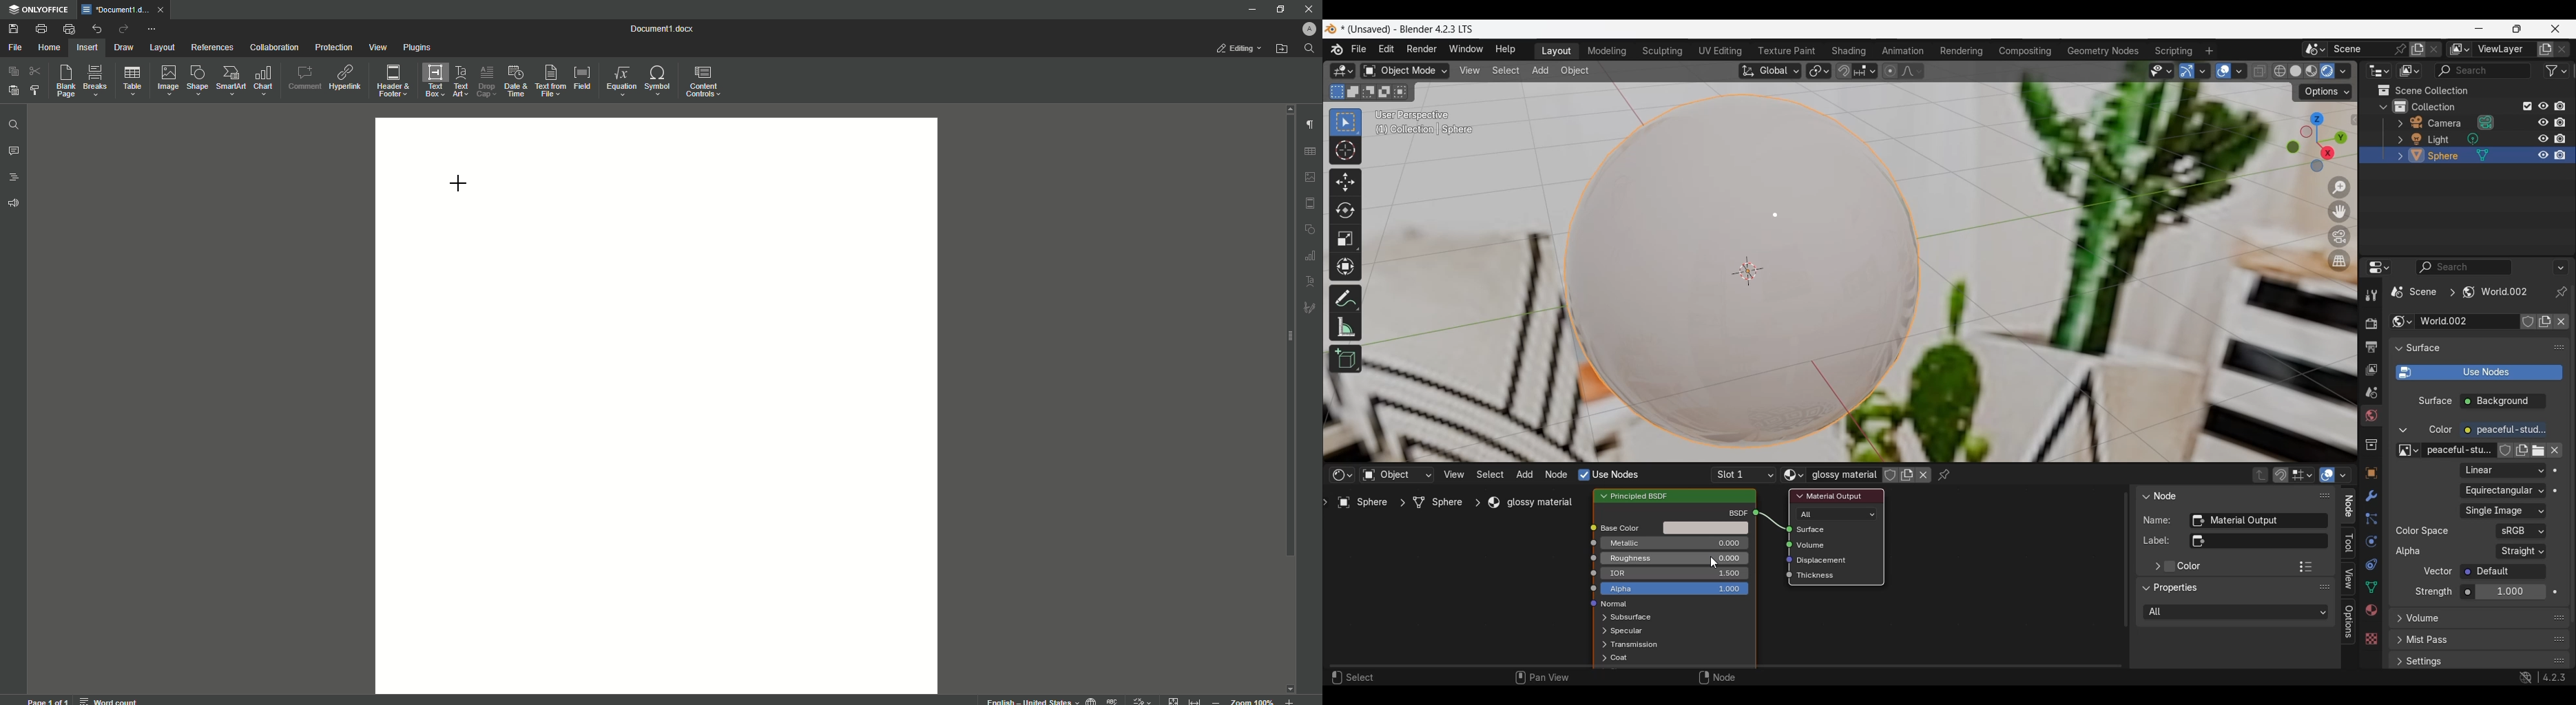 The height and width of the screenshot is (728, 2576). What do you see at coordinates (85, 47) in the screenshot?
I see `Insert` at bounding box center [85, 47].